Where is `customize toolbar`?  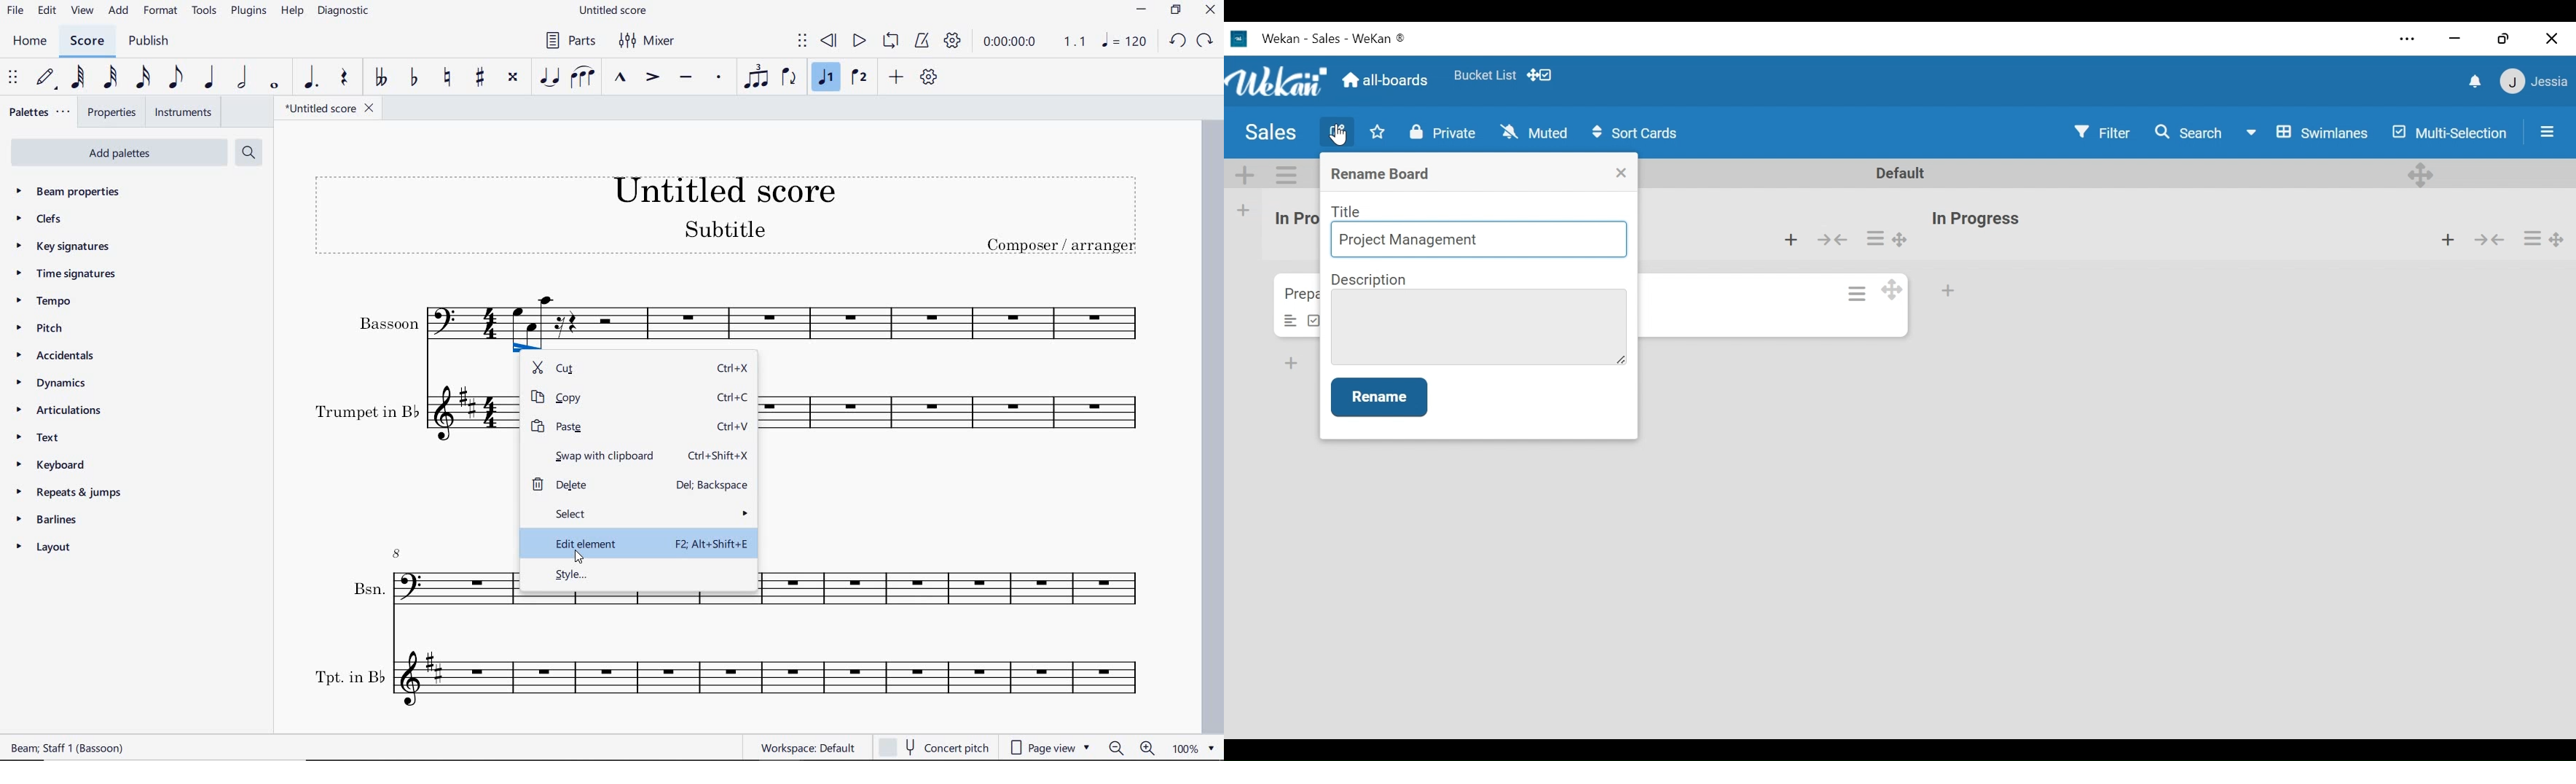 customize toolbar is located at coordinates (929, 78).